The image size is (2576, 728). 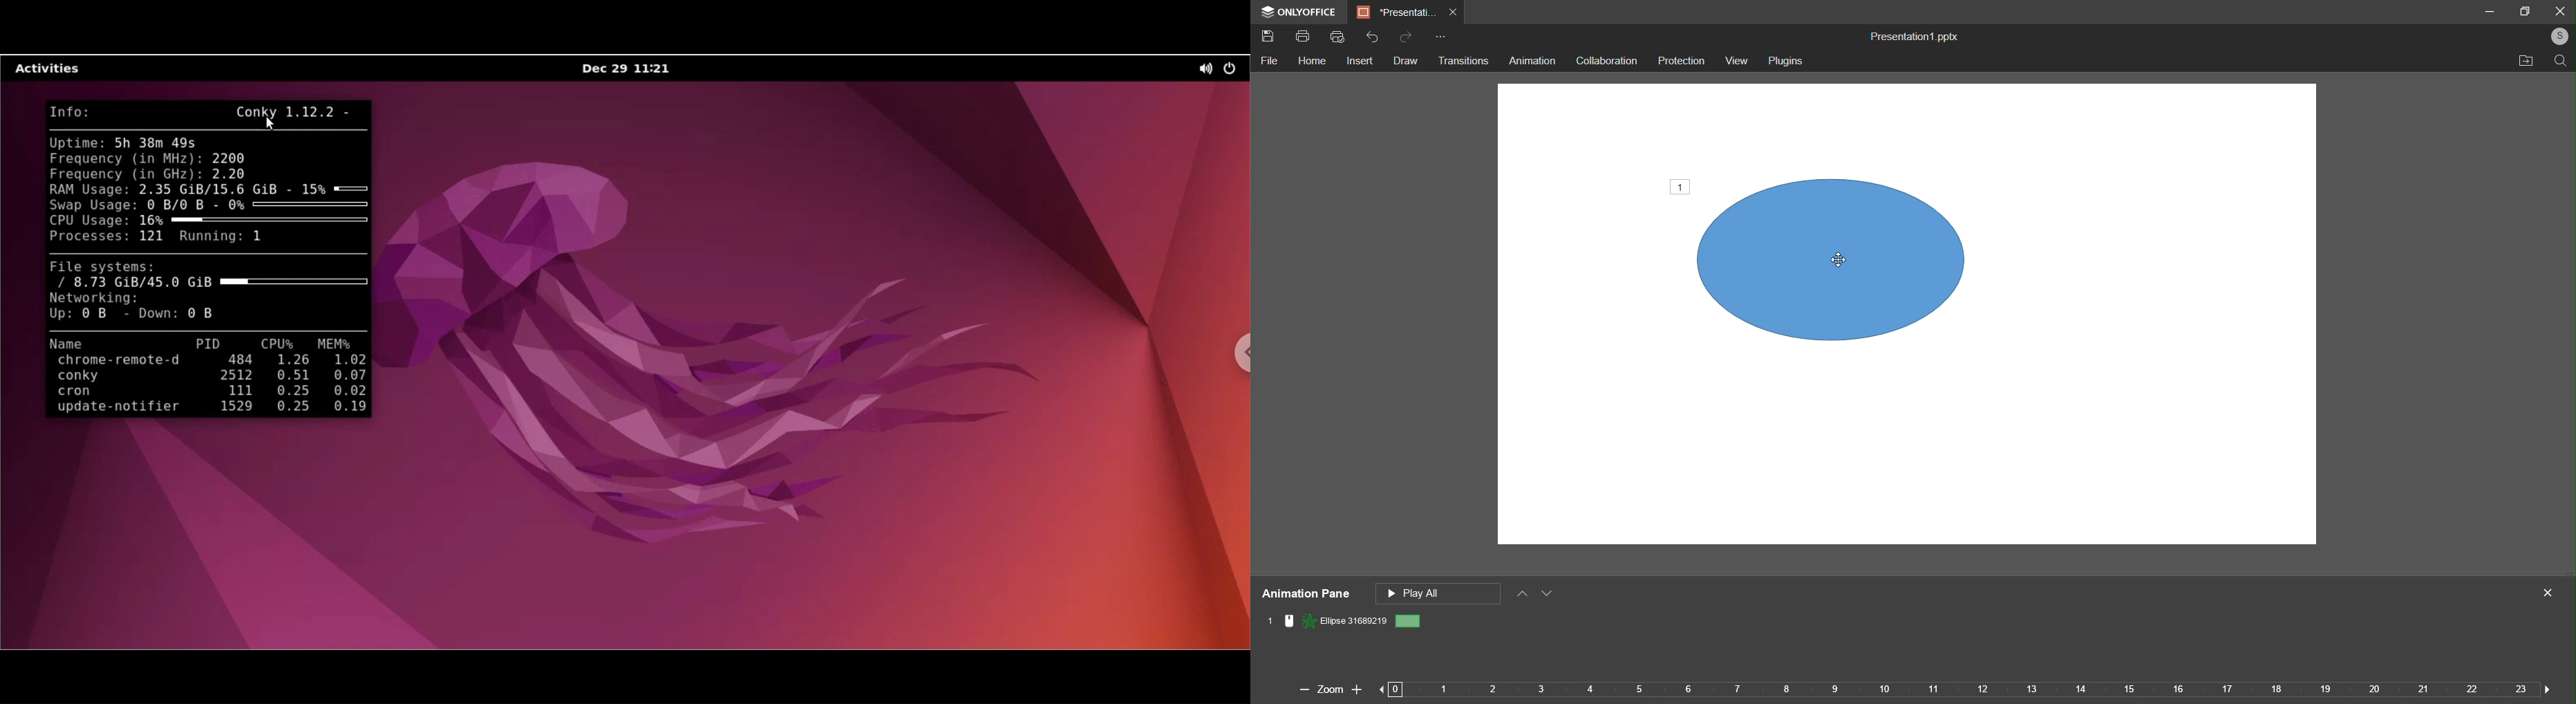 What do you see at coordinates (1680, 185) in the screenshot?
I see `number of animation` at bounding box center [1680, 185].